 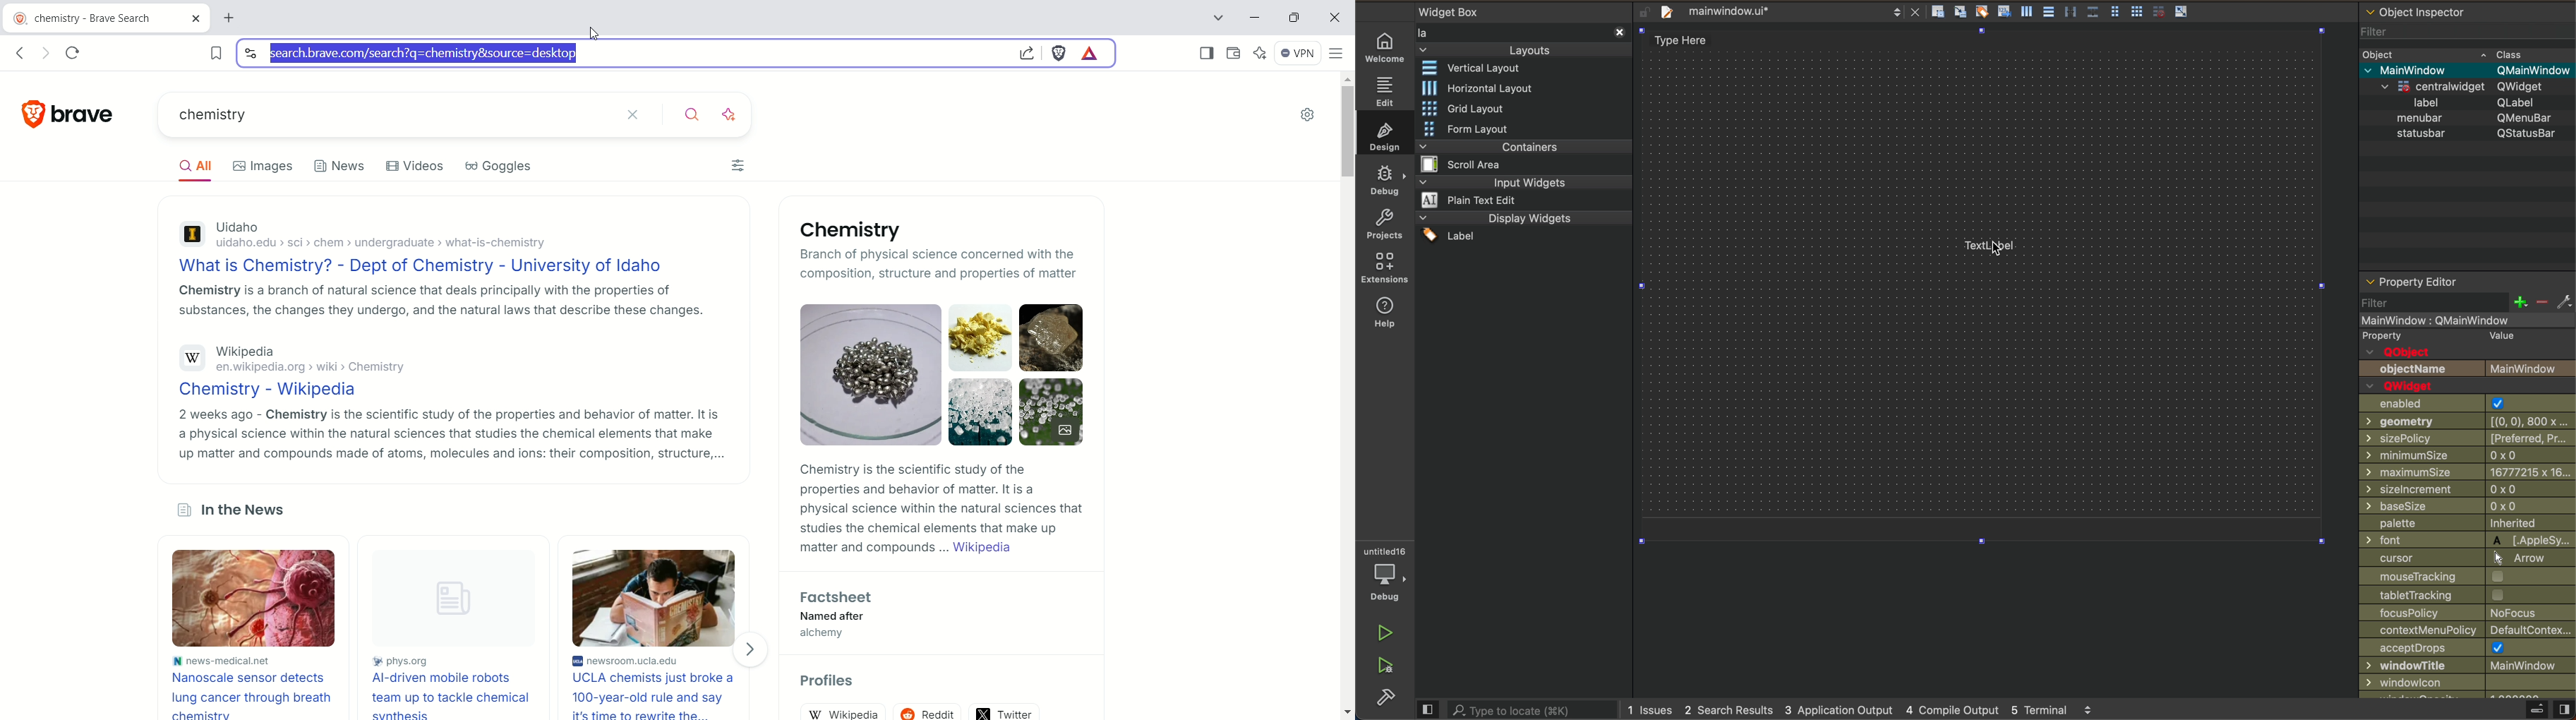 I want to click on wikipedia, so click(x=842, y=711).